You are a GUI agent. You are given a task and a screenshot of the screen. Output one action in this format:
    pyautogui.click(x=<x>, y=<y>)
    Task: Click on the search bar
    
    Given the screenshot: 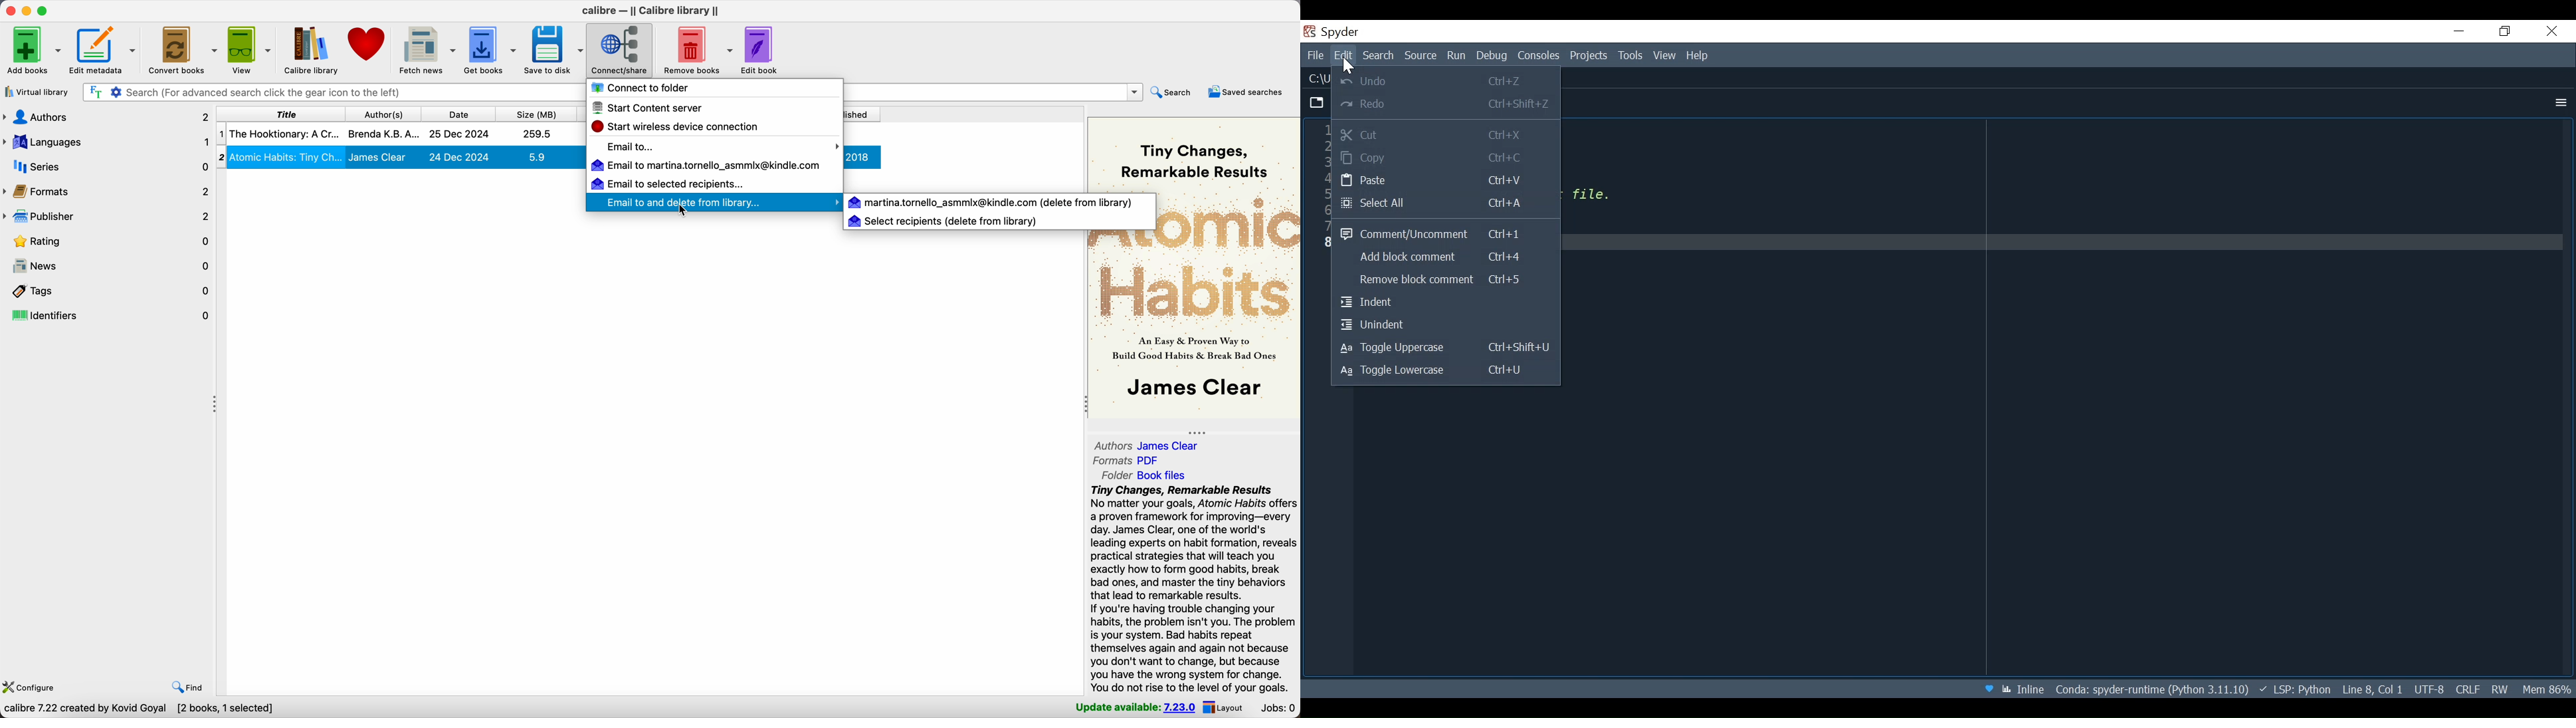 What is the action you would take?
    pyautogui.click(x=331, y=93)
    